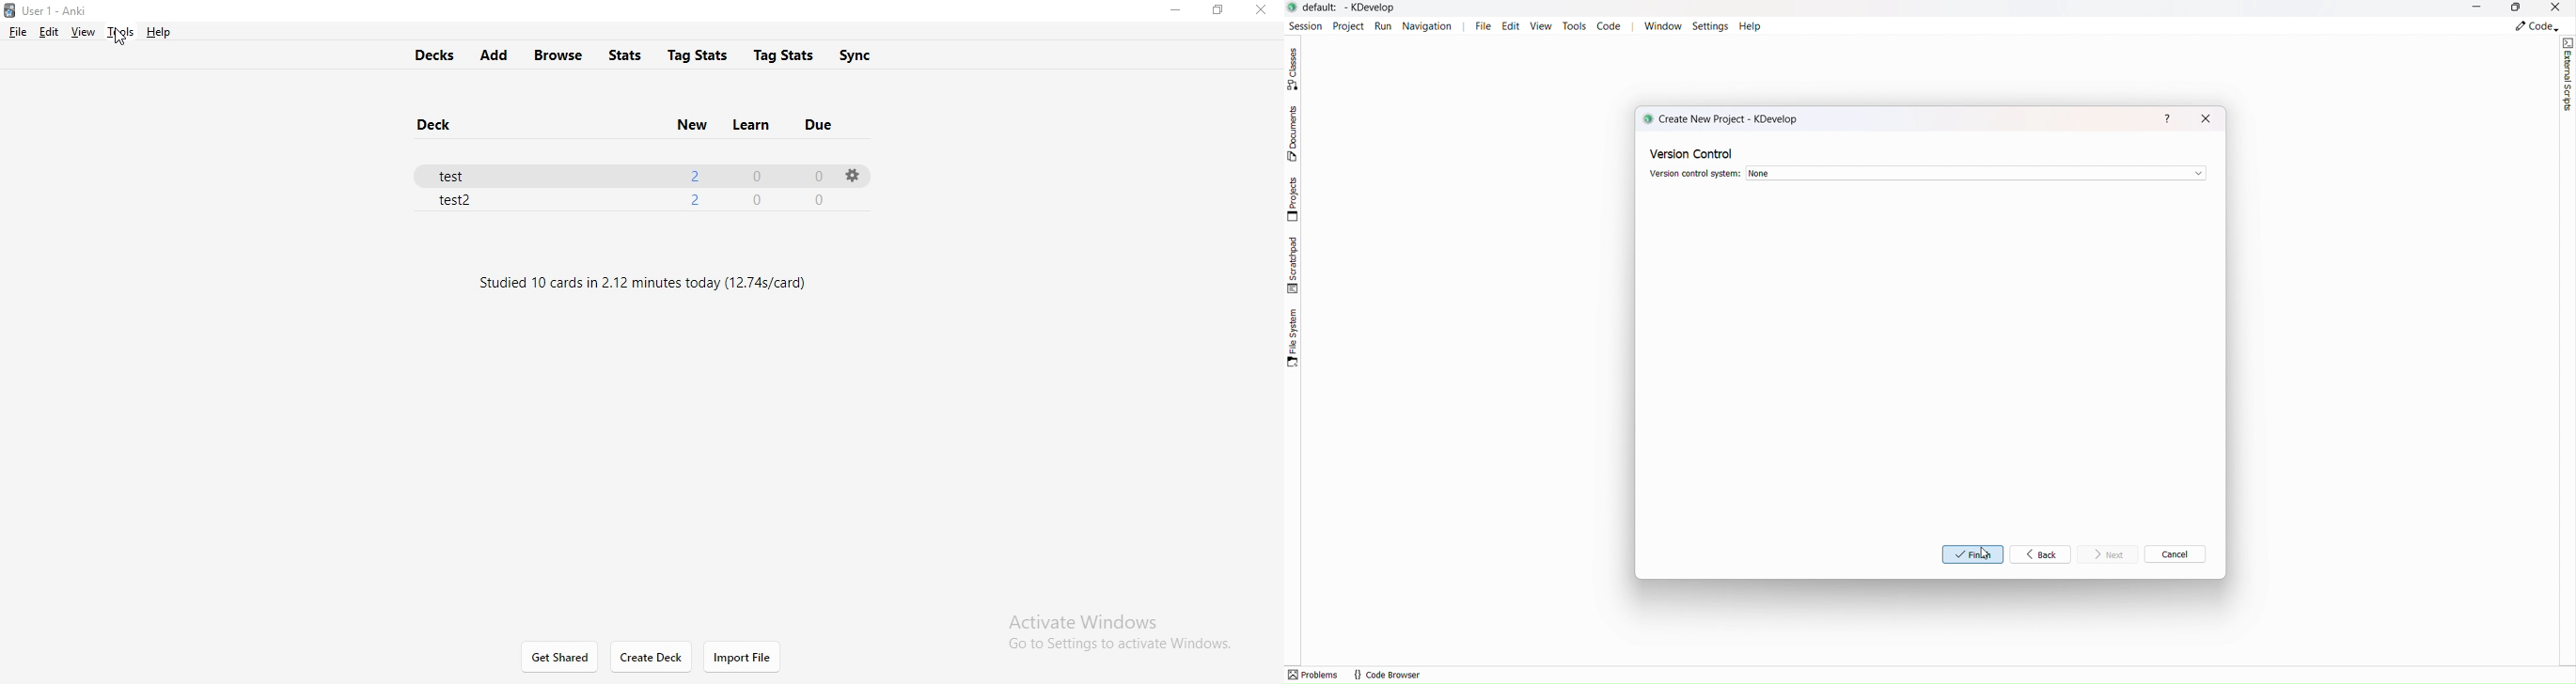 This screenshot has height=700, width=2576. Describe the element at coordinates (118, 42) in the screenshot. I see `cursor` at that location.